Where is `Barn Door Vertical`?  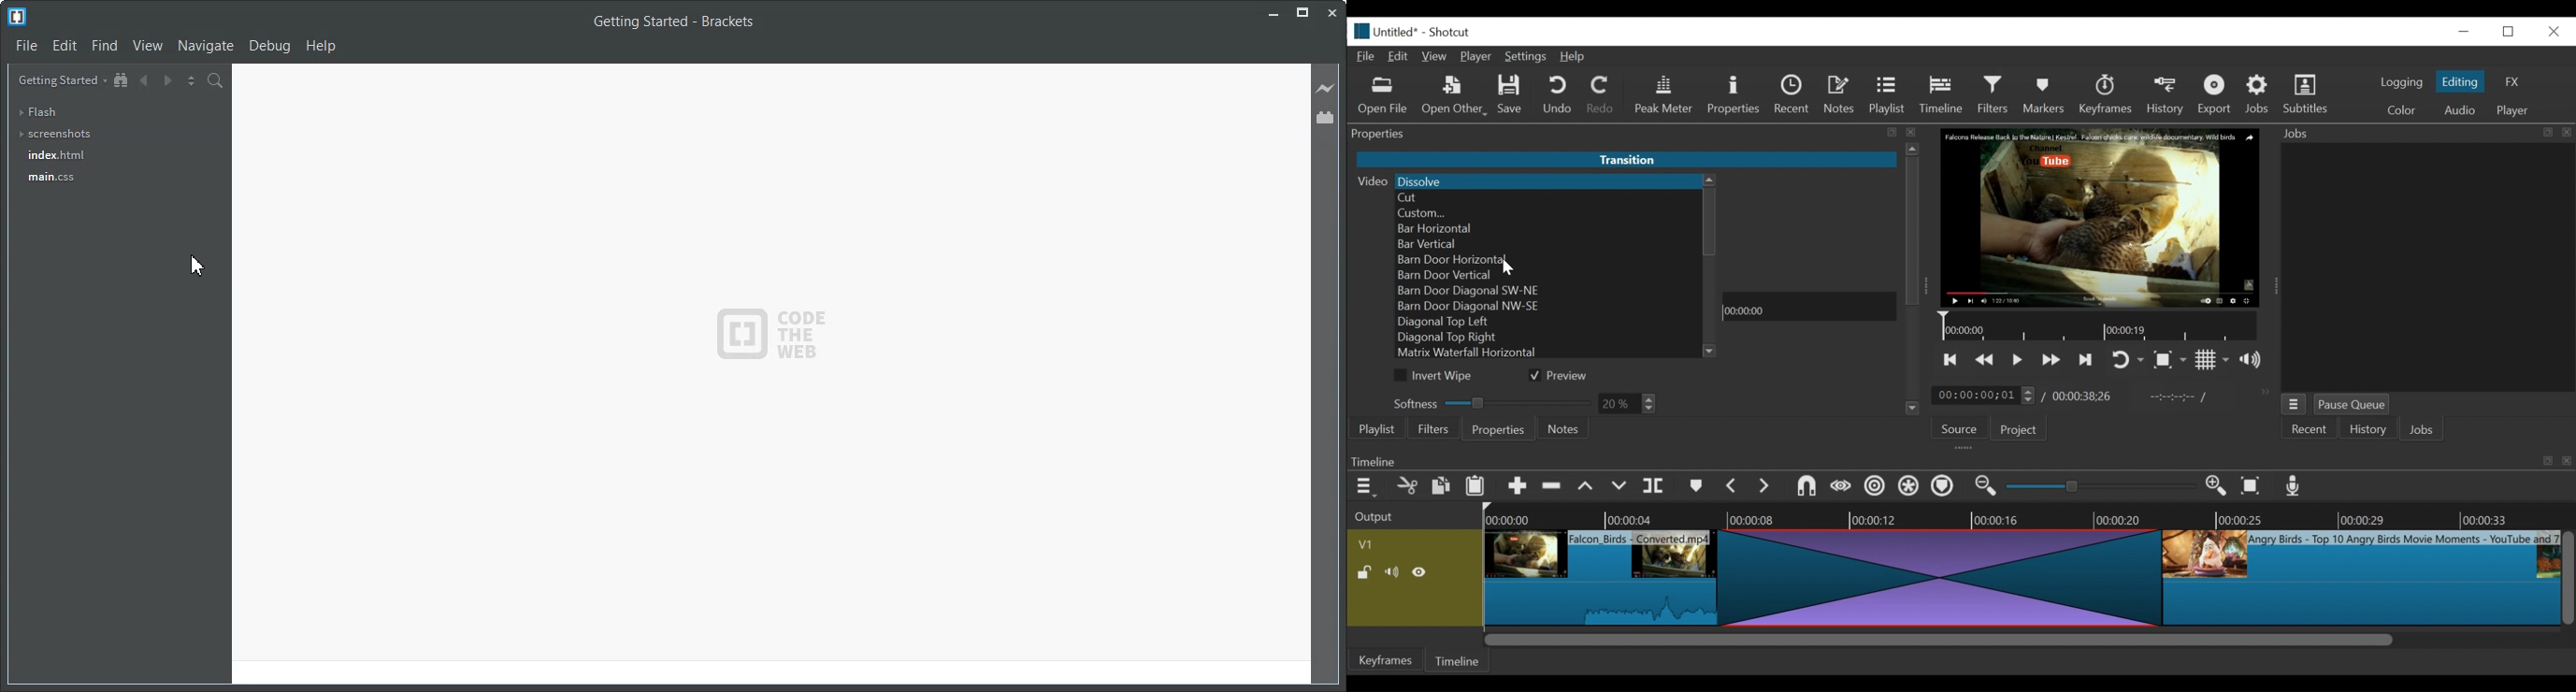
Barn Door Vertical is located at coordinates (1551, 276).